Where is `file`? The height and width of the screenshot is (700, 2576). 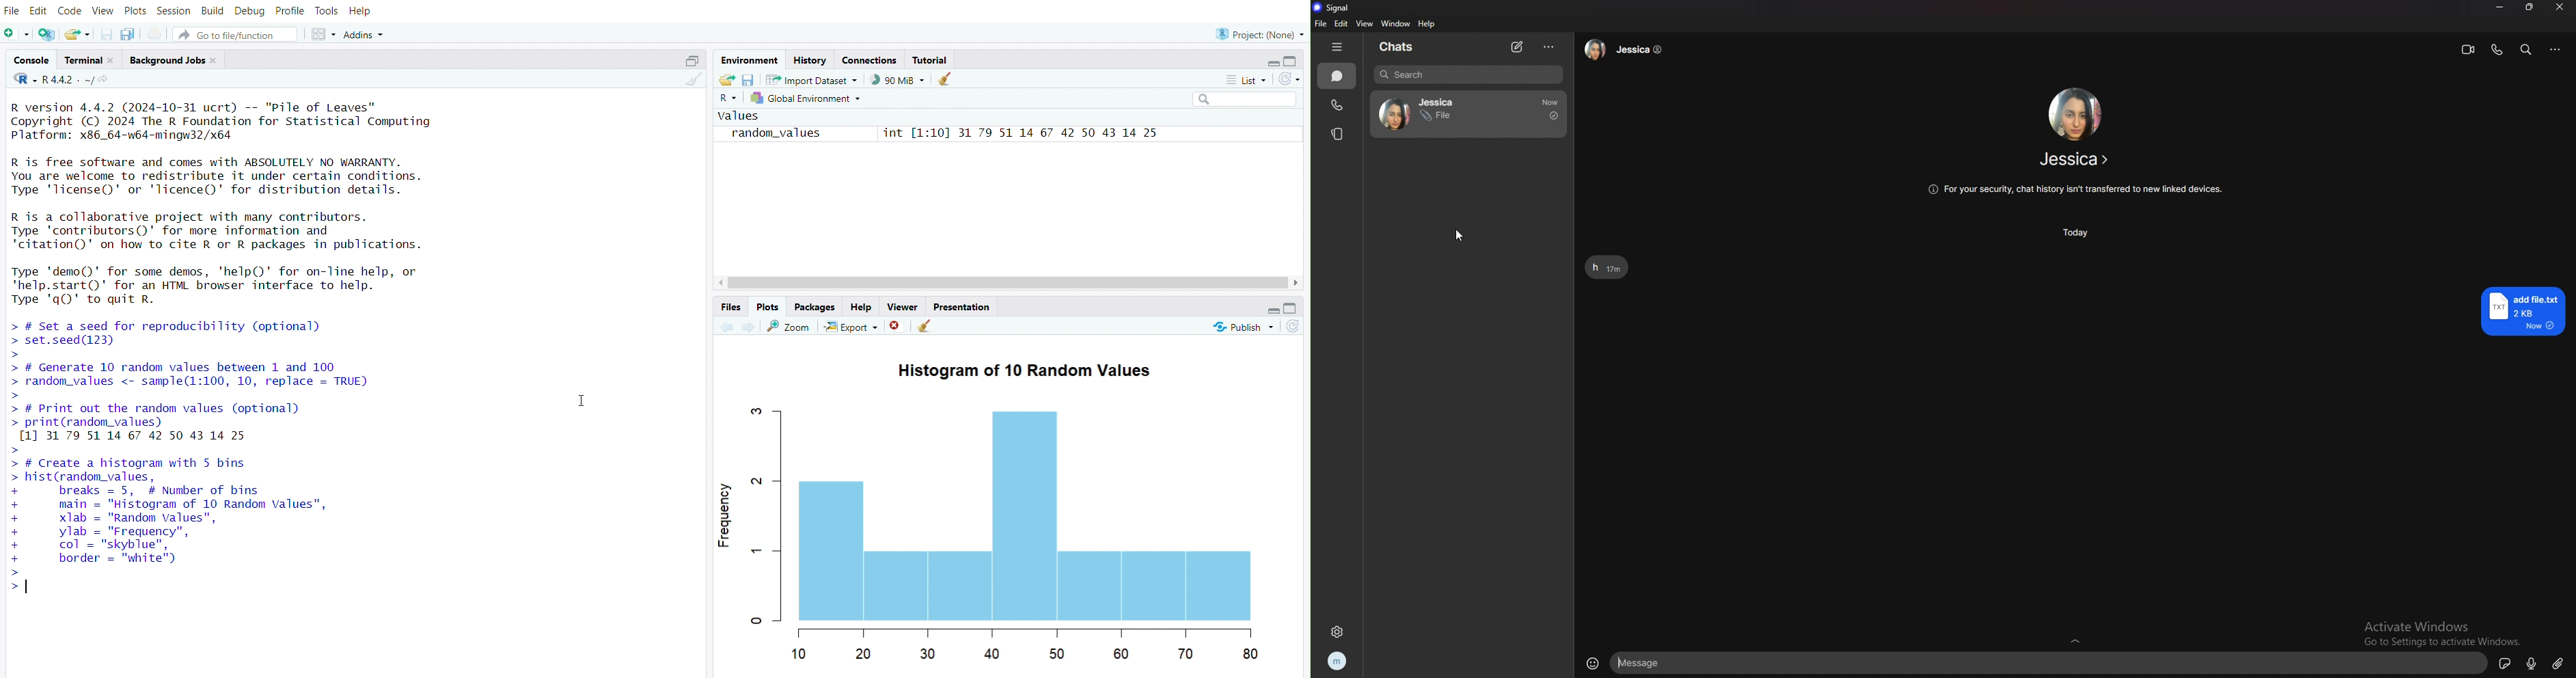 file is located at coordinates (1320, 24).